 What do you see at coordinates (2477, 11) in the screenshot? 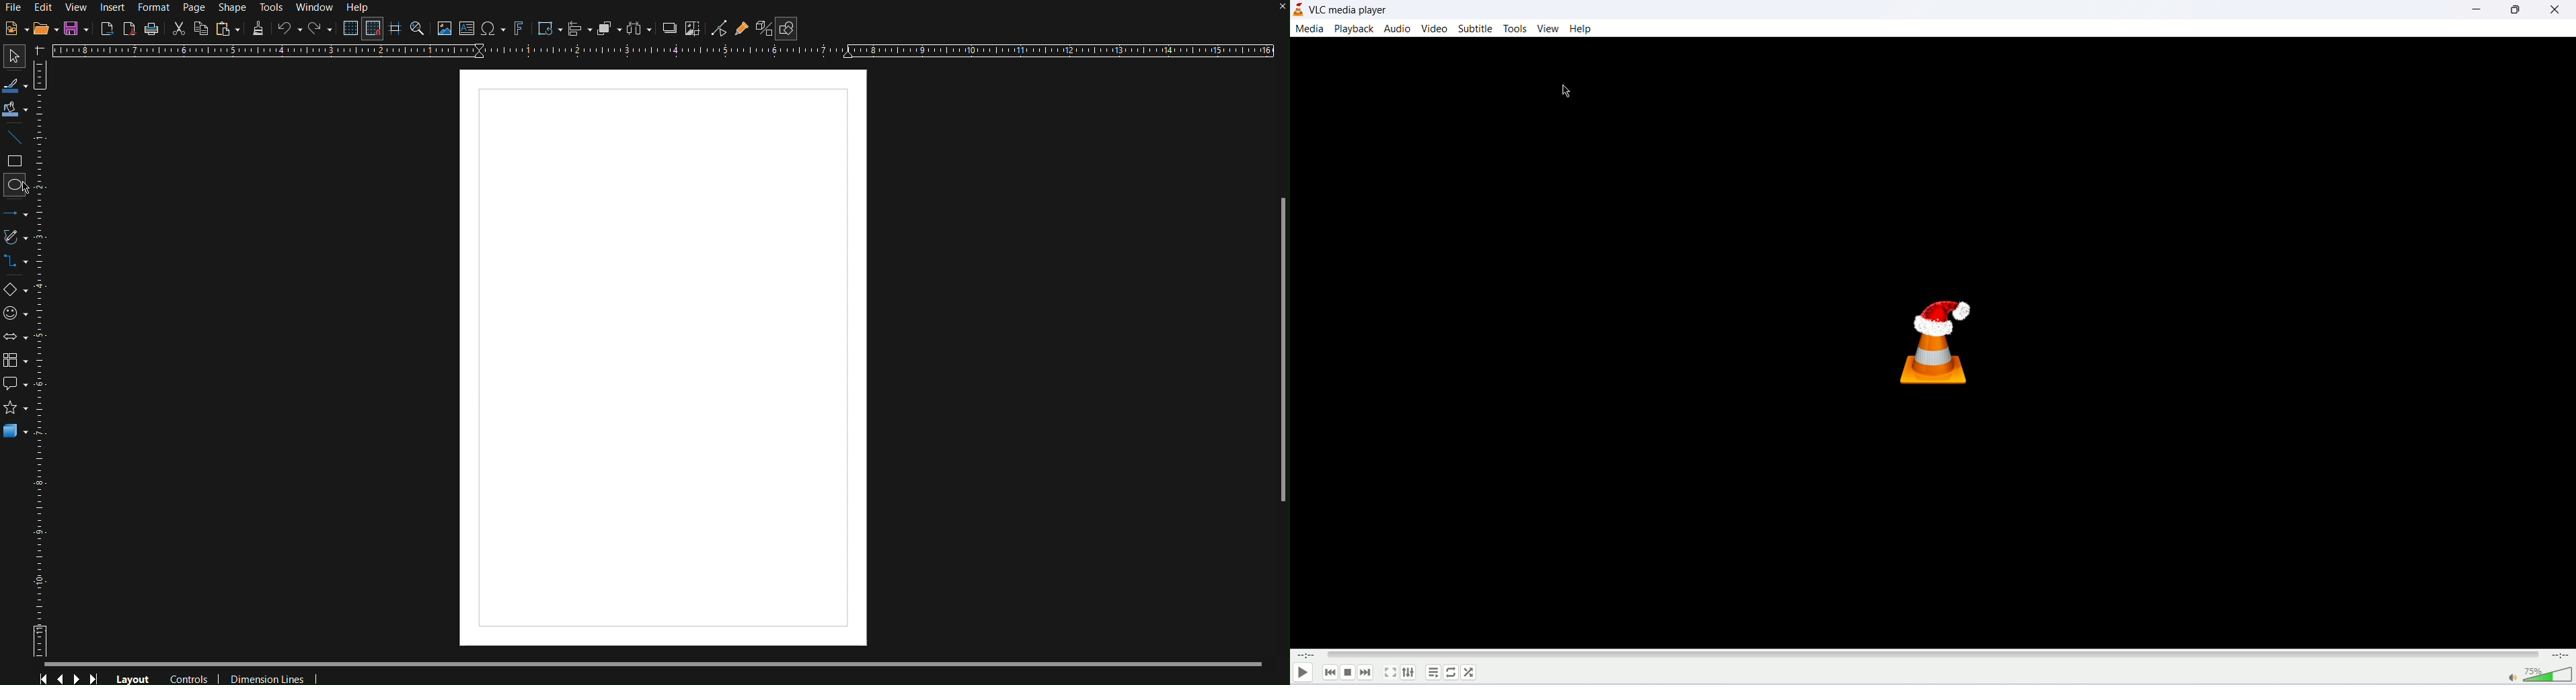
I see `minimize` at bounding box center [2477, 11].